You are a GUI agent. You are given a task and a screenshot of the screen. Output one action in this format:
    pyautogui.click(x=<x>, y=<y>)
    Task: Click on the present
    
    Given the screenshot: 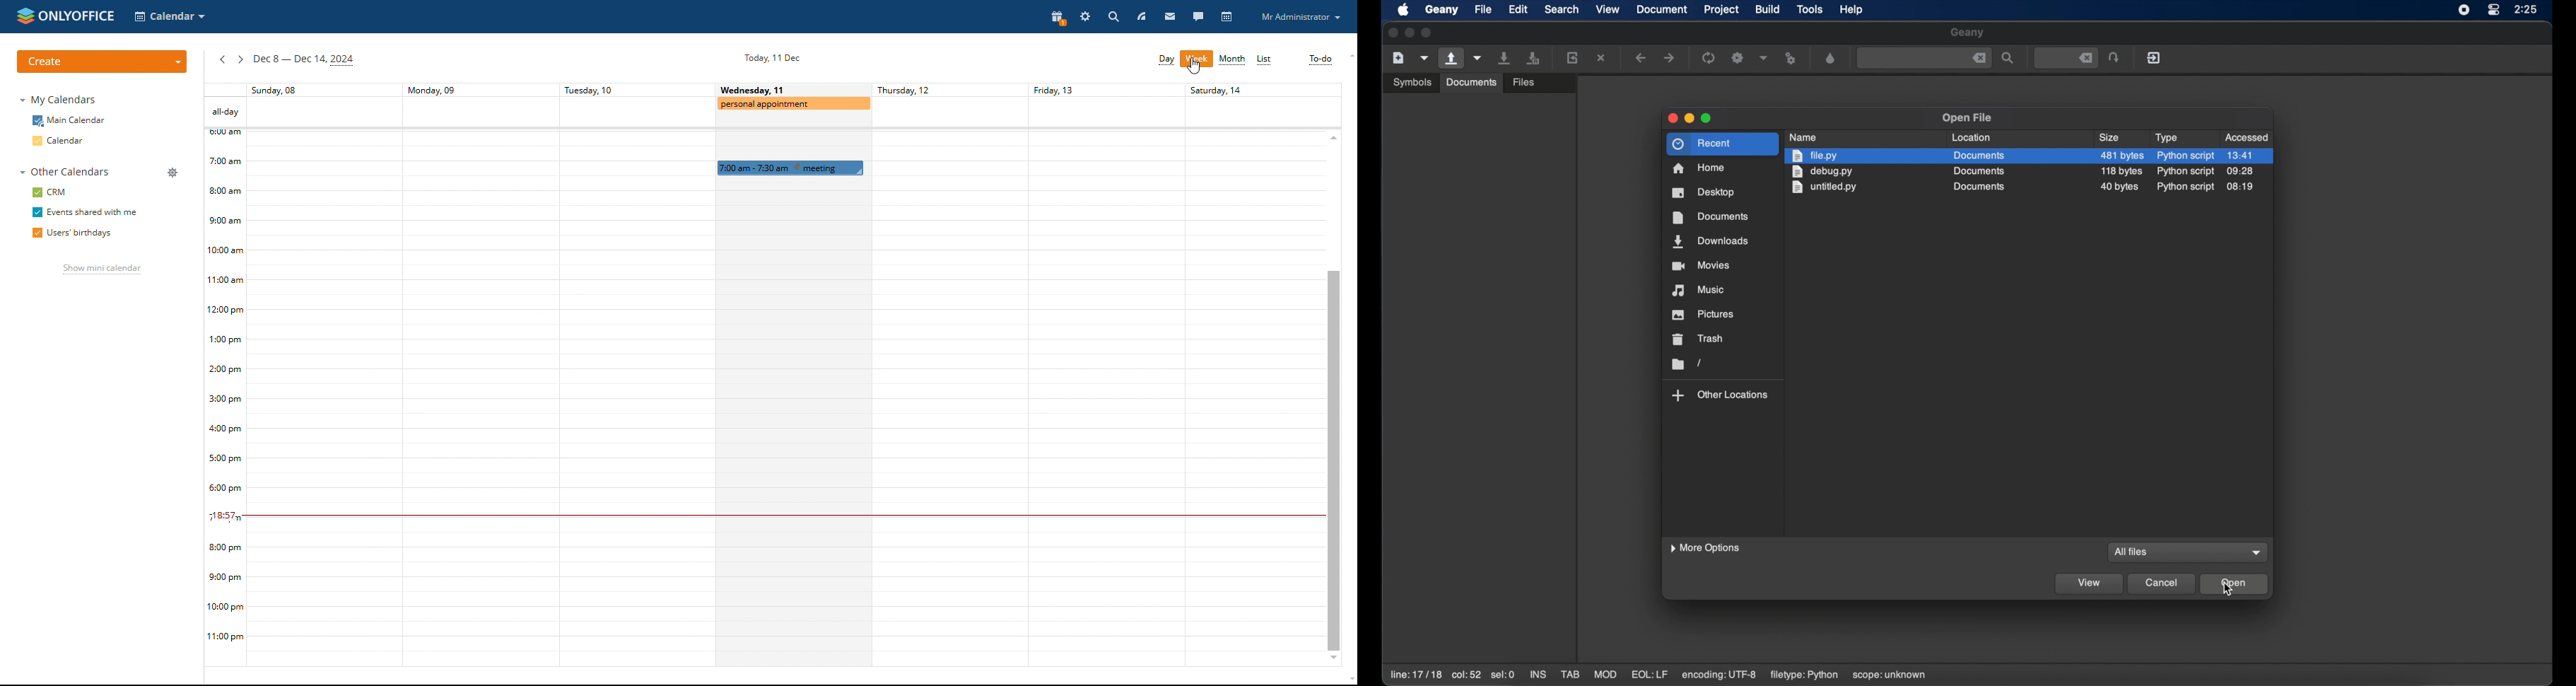 What is the action you would take?
    pyautogui.click(x=1058, y=17)
    